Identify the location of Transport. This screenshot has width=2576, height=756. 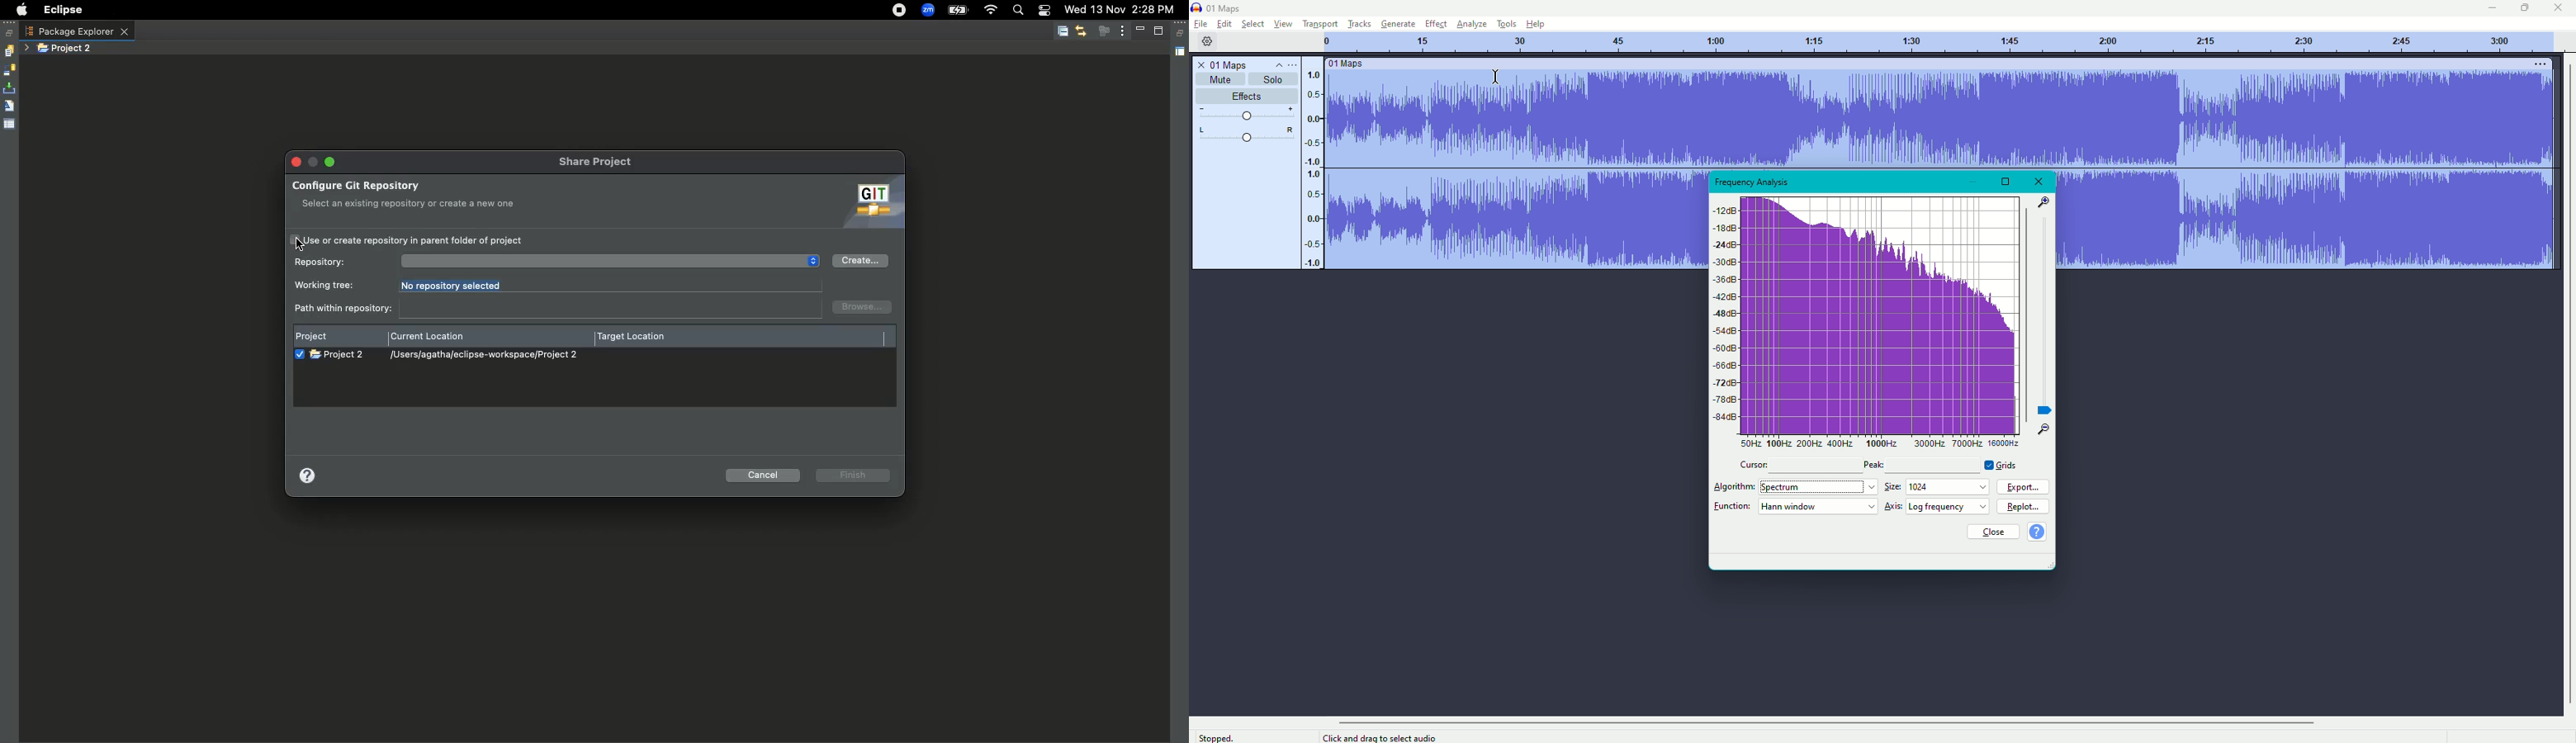
(1318, 23).